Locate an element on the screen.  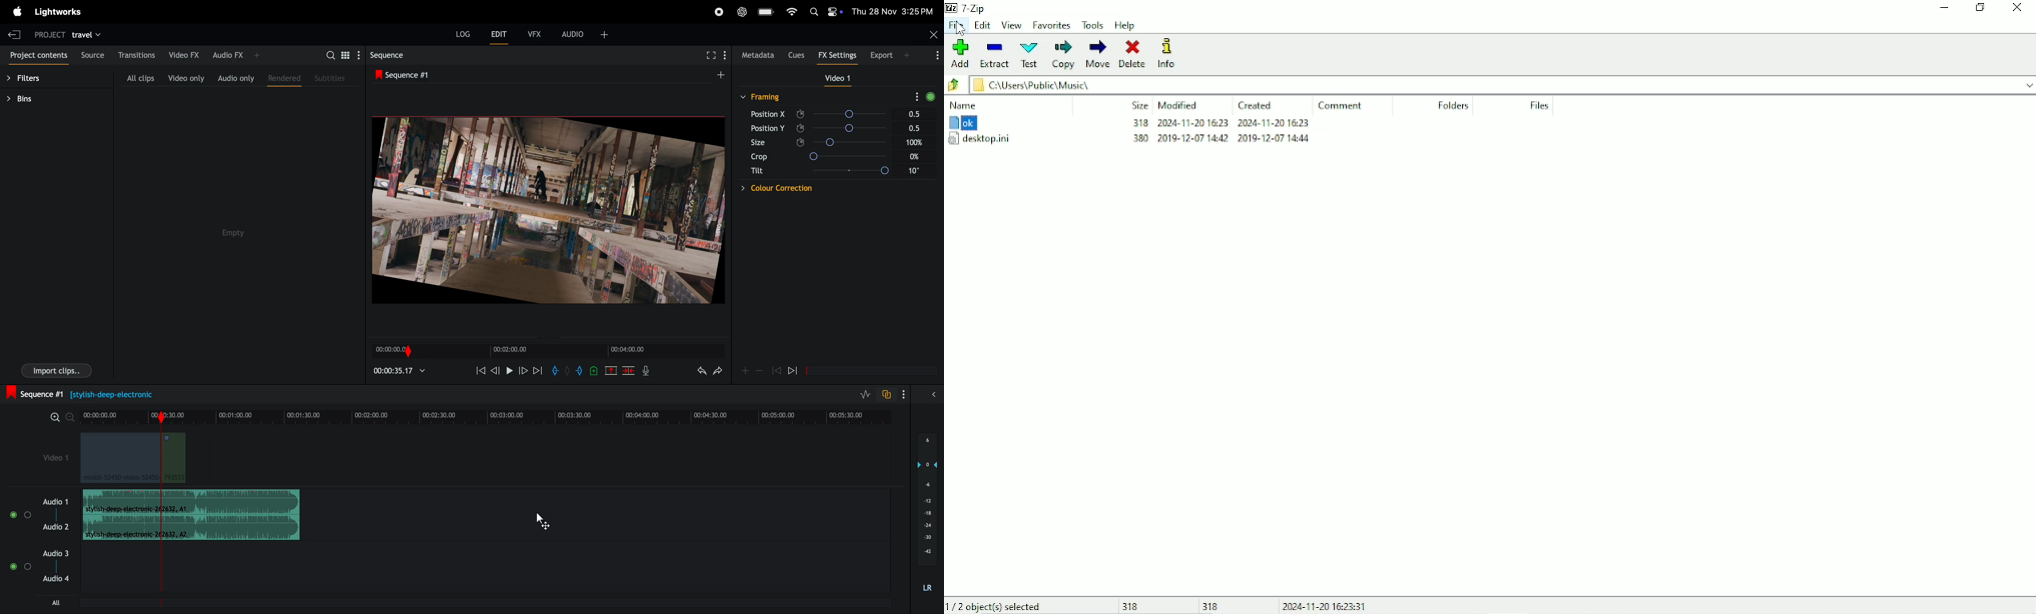
Created is located at coordinates (1257, 105).